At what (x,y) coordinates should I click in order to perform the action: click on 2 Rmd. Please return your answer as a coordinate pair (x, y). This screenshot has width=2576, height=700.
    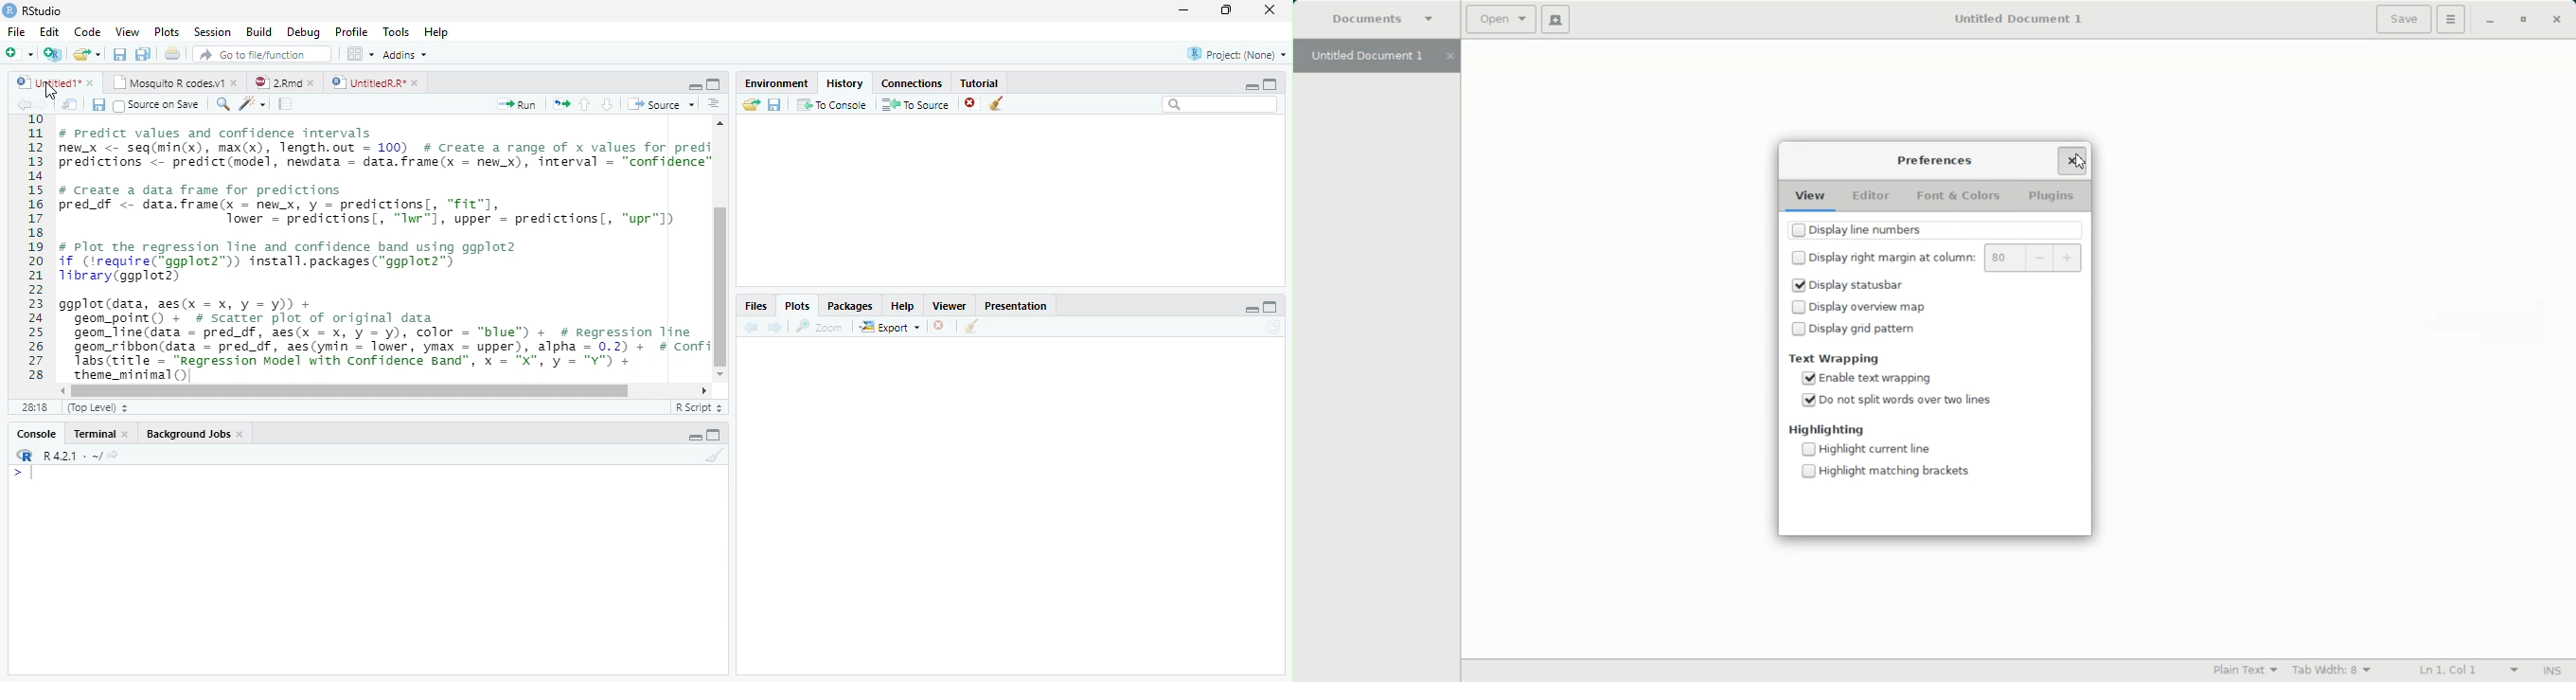
    Looking at the image, I should click on (284, 81).